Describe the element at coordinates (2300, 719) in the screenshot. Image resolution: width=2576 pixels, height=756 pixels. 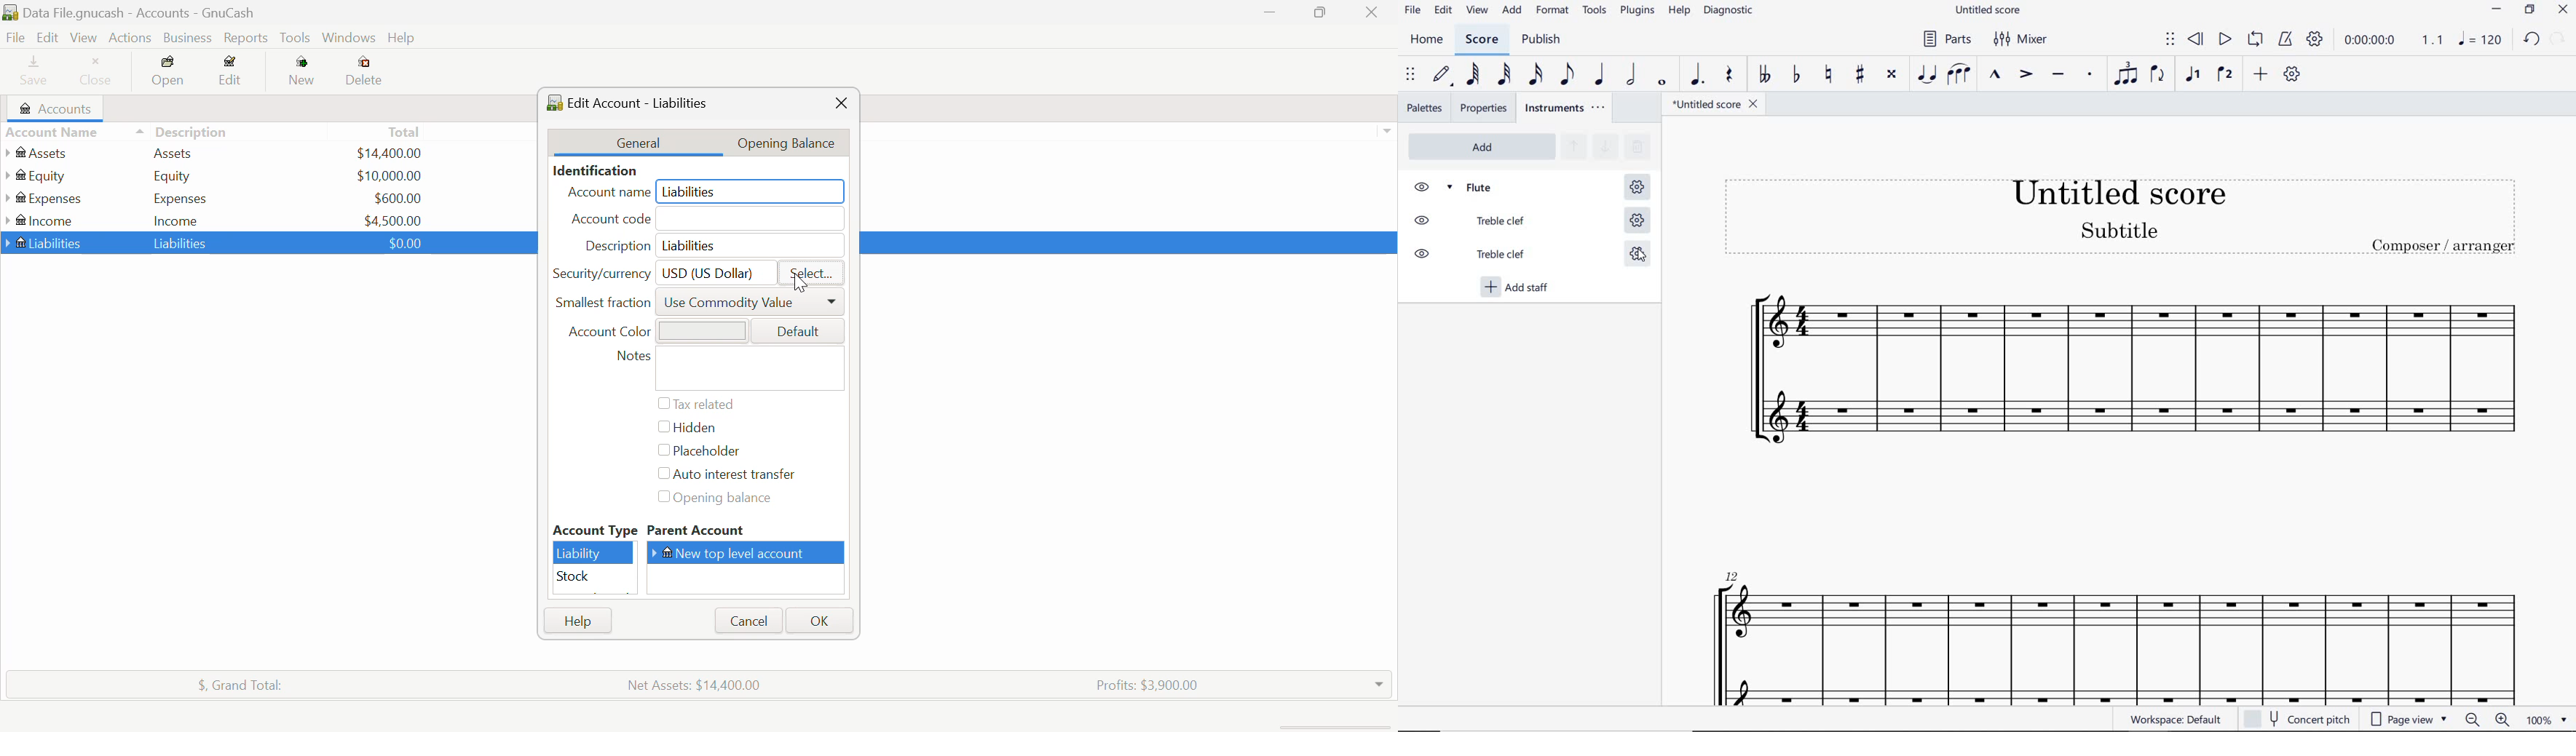
I see `concert pitch` at that location.